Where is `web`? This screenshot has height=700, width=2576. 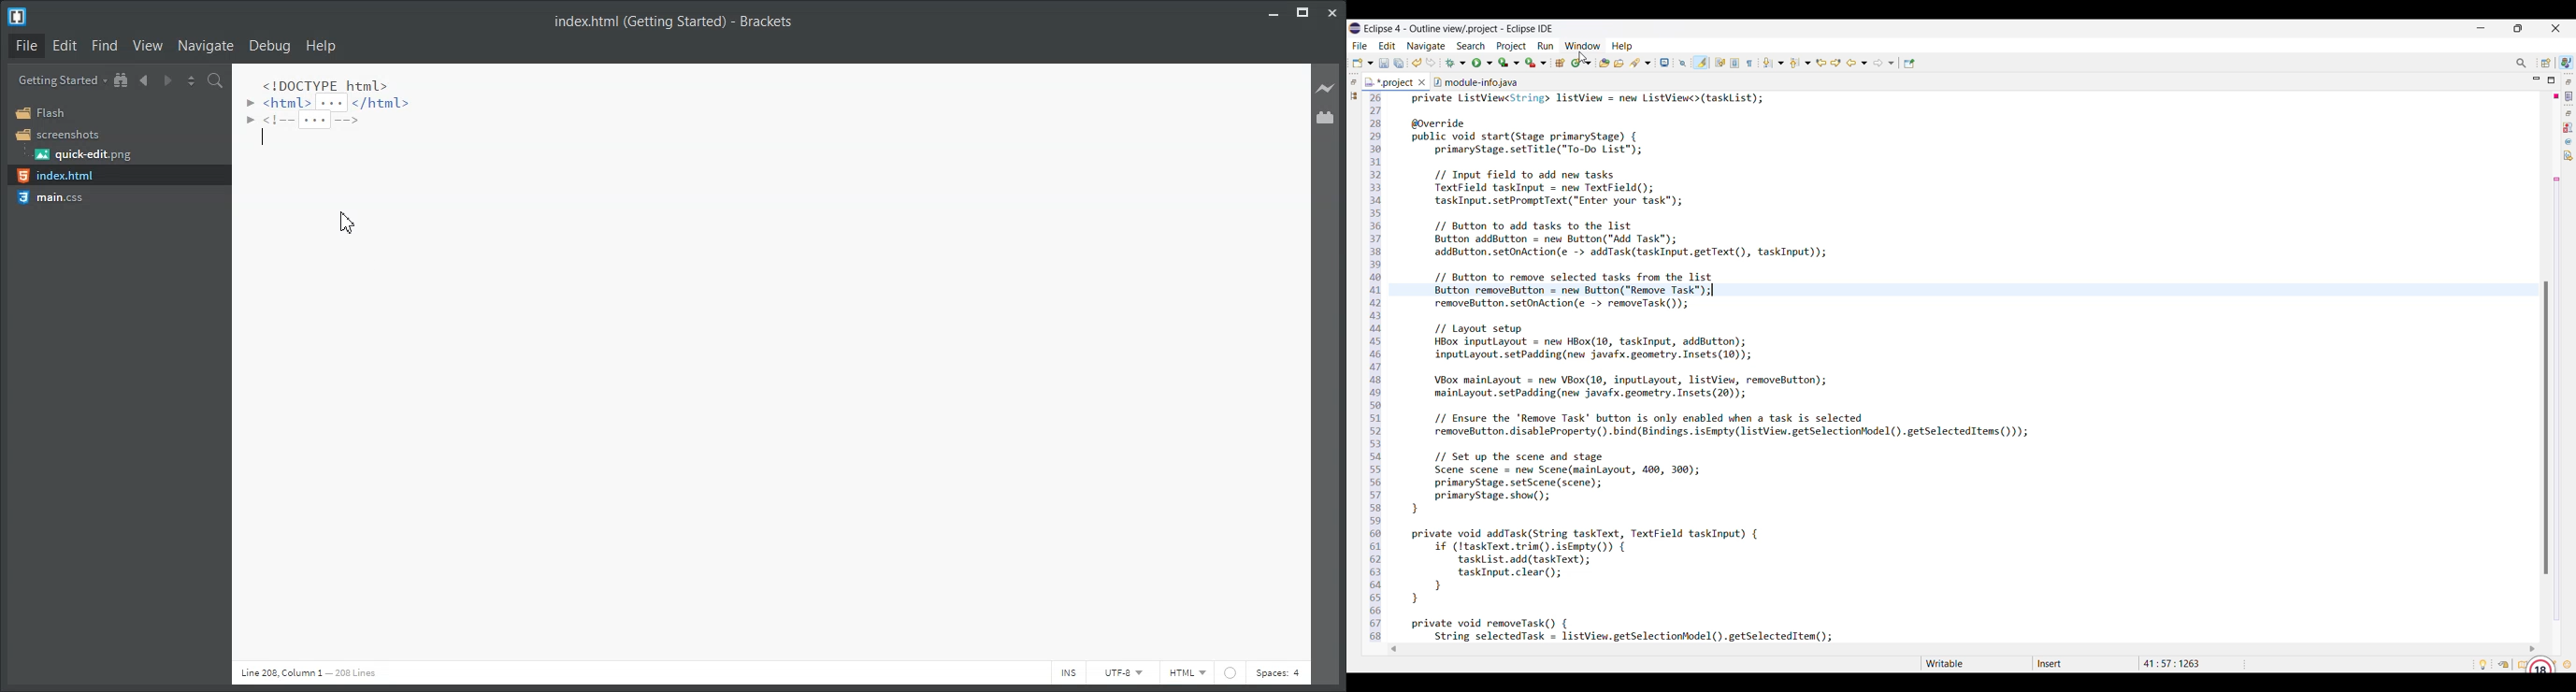
web is located at coordinates (1229, 670).